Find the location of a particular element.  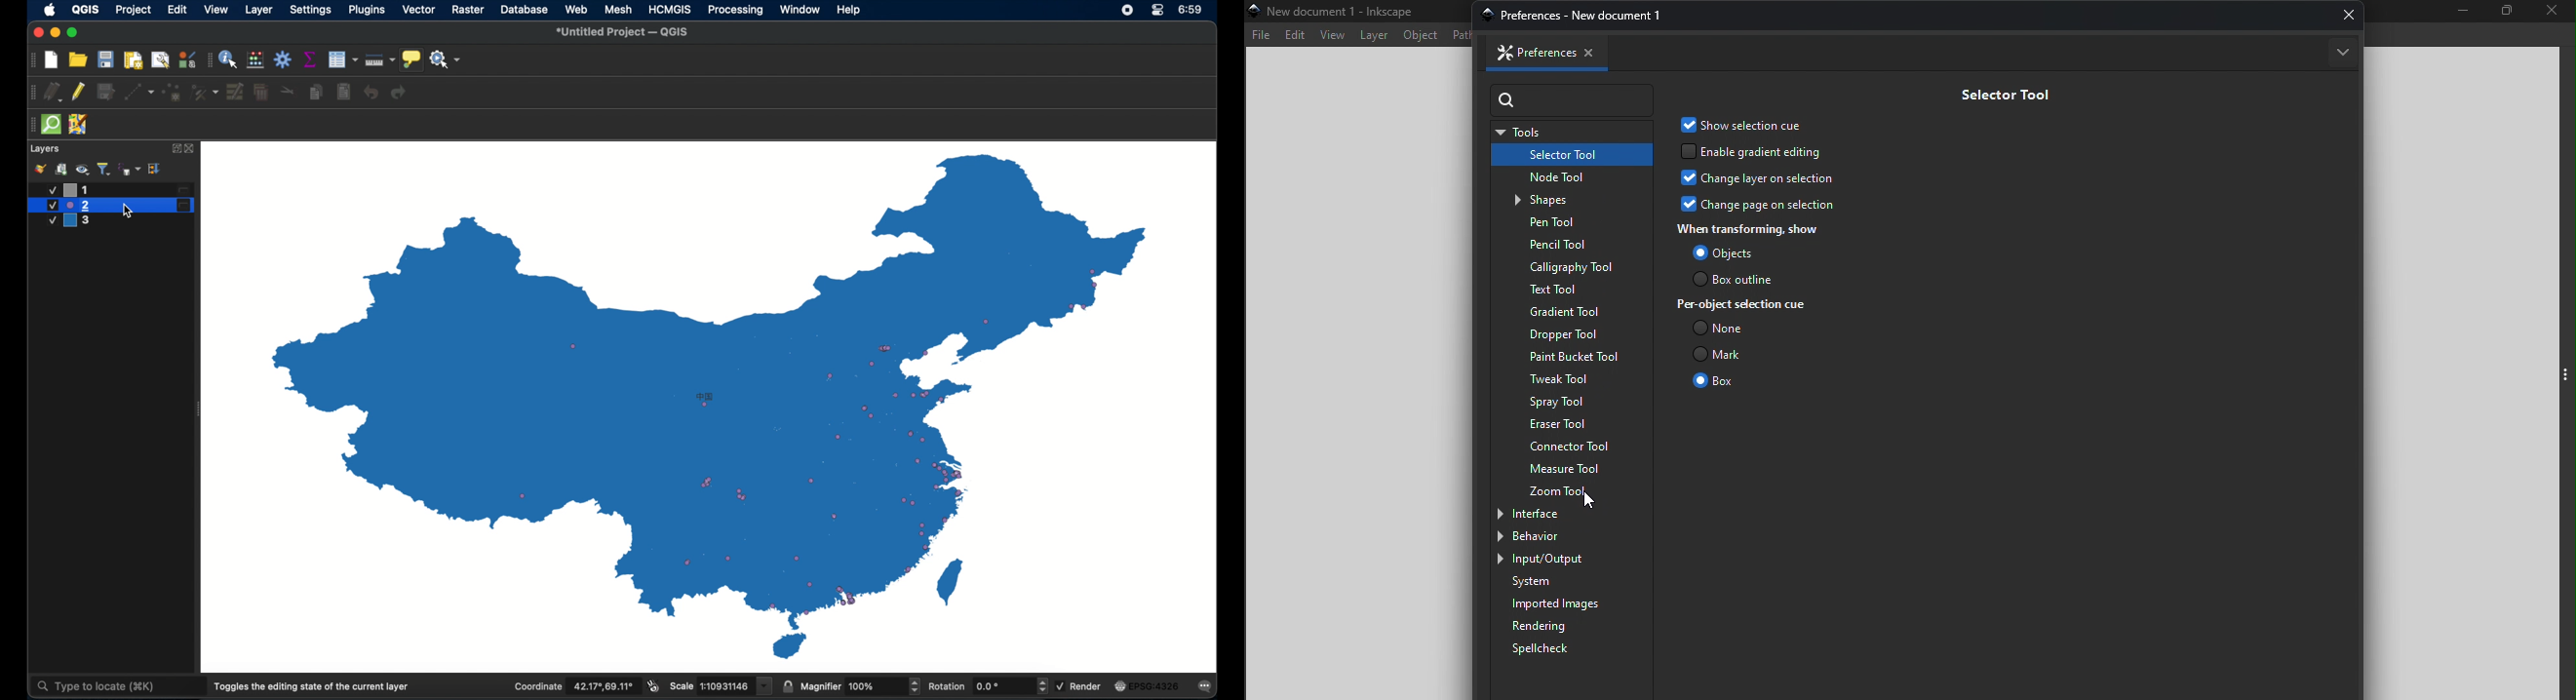

QGIS is located at coordinates (87, 9).